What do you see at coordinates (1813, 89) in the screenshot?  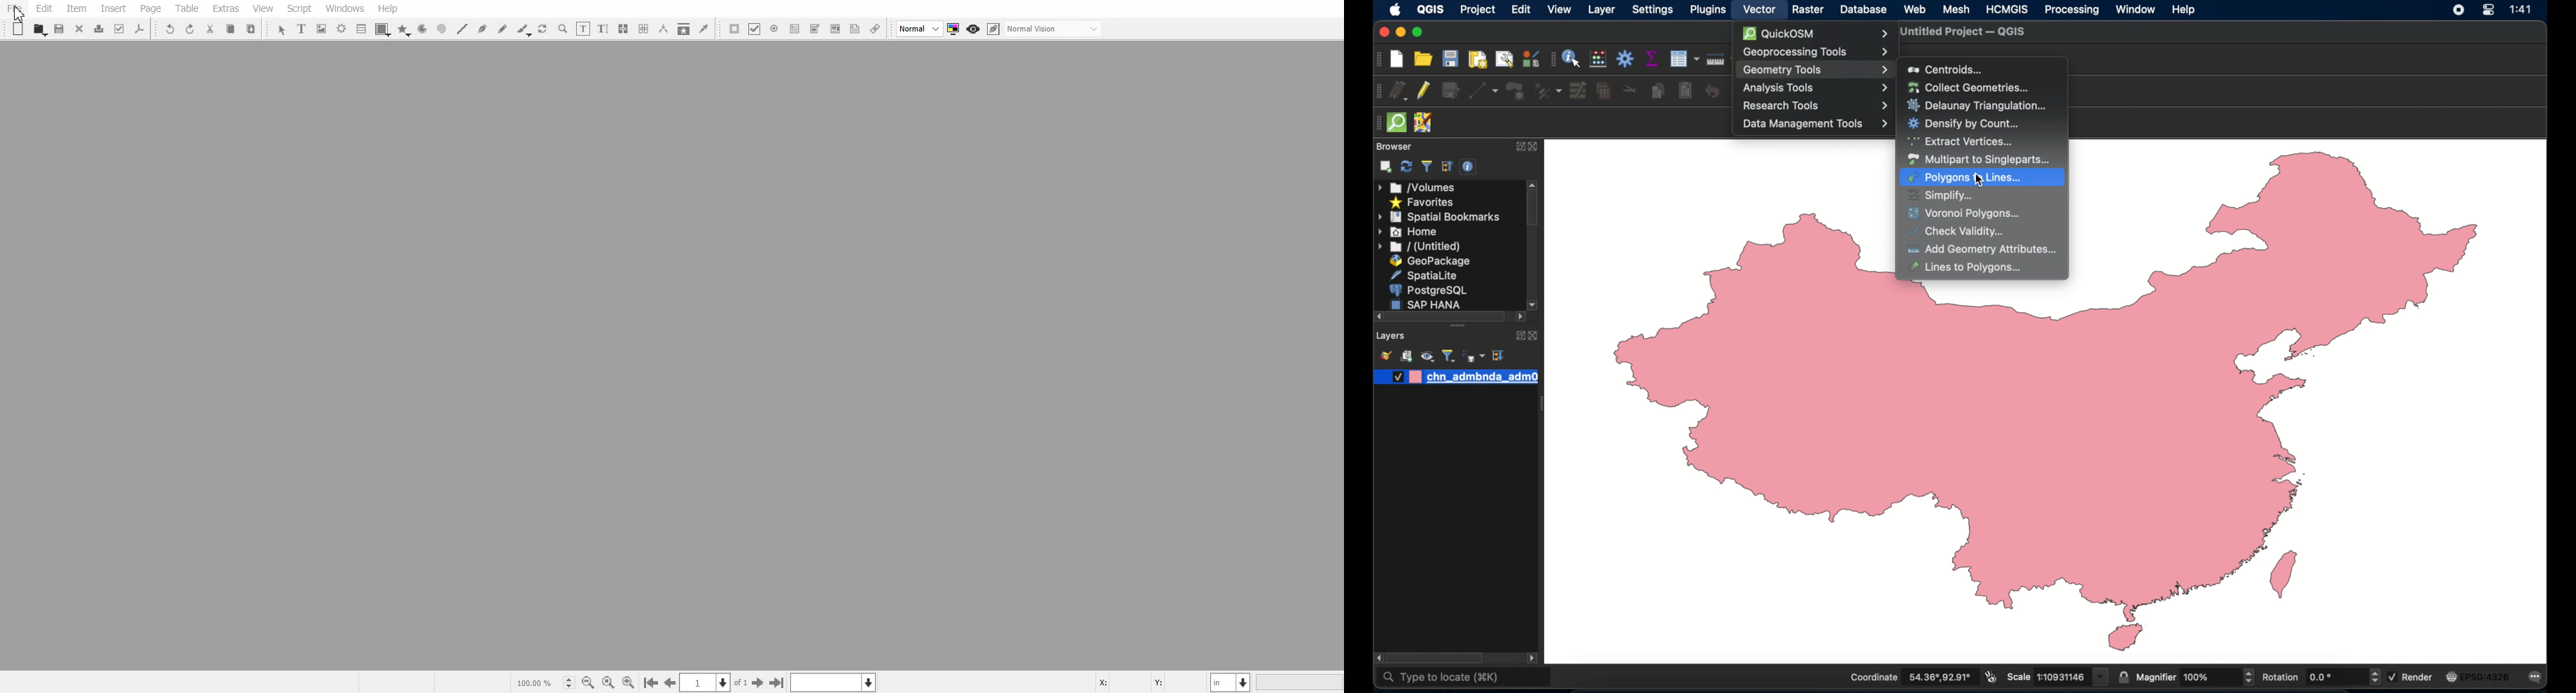 I see `analysis tools` at bounding box center [1813, 89].